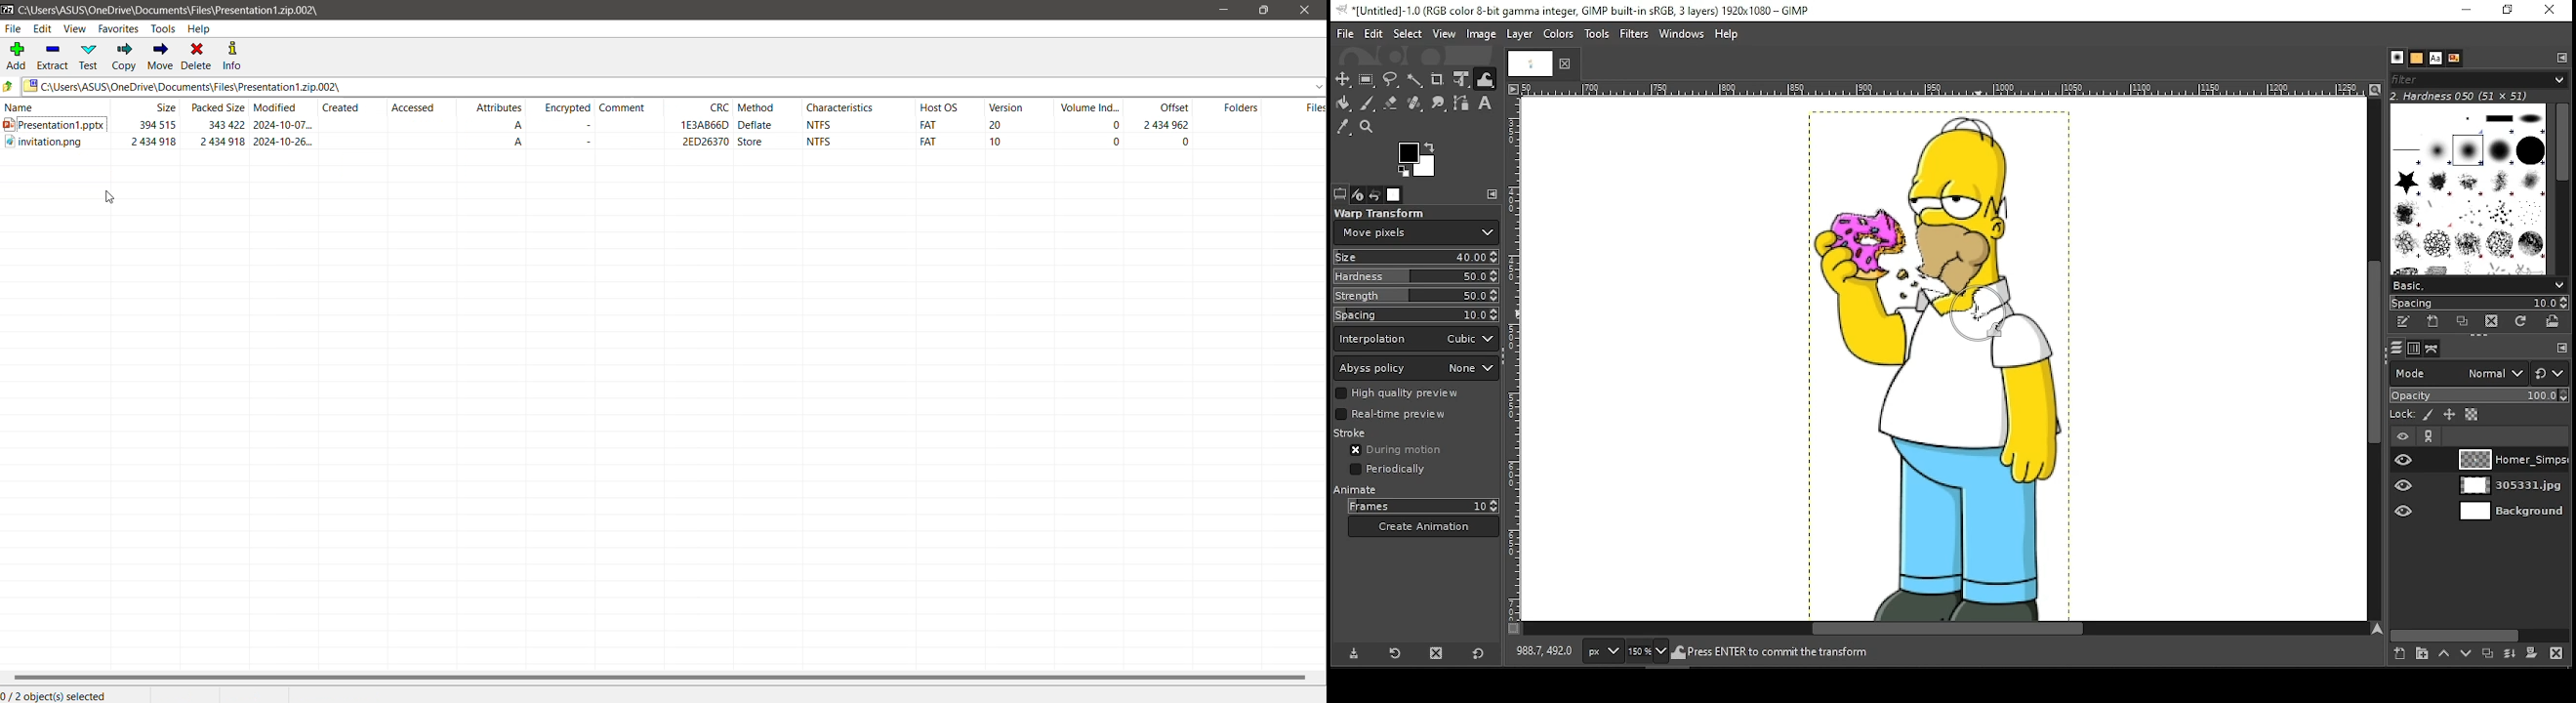 This screenshot has width=2576, height=728. I want to click on Size, so click(156, 108).